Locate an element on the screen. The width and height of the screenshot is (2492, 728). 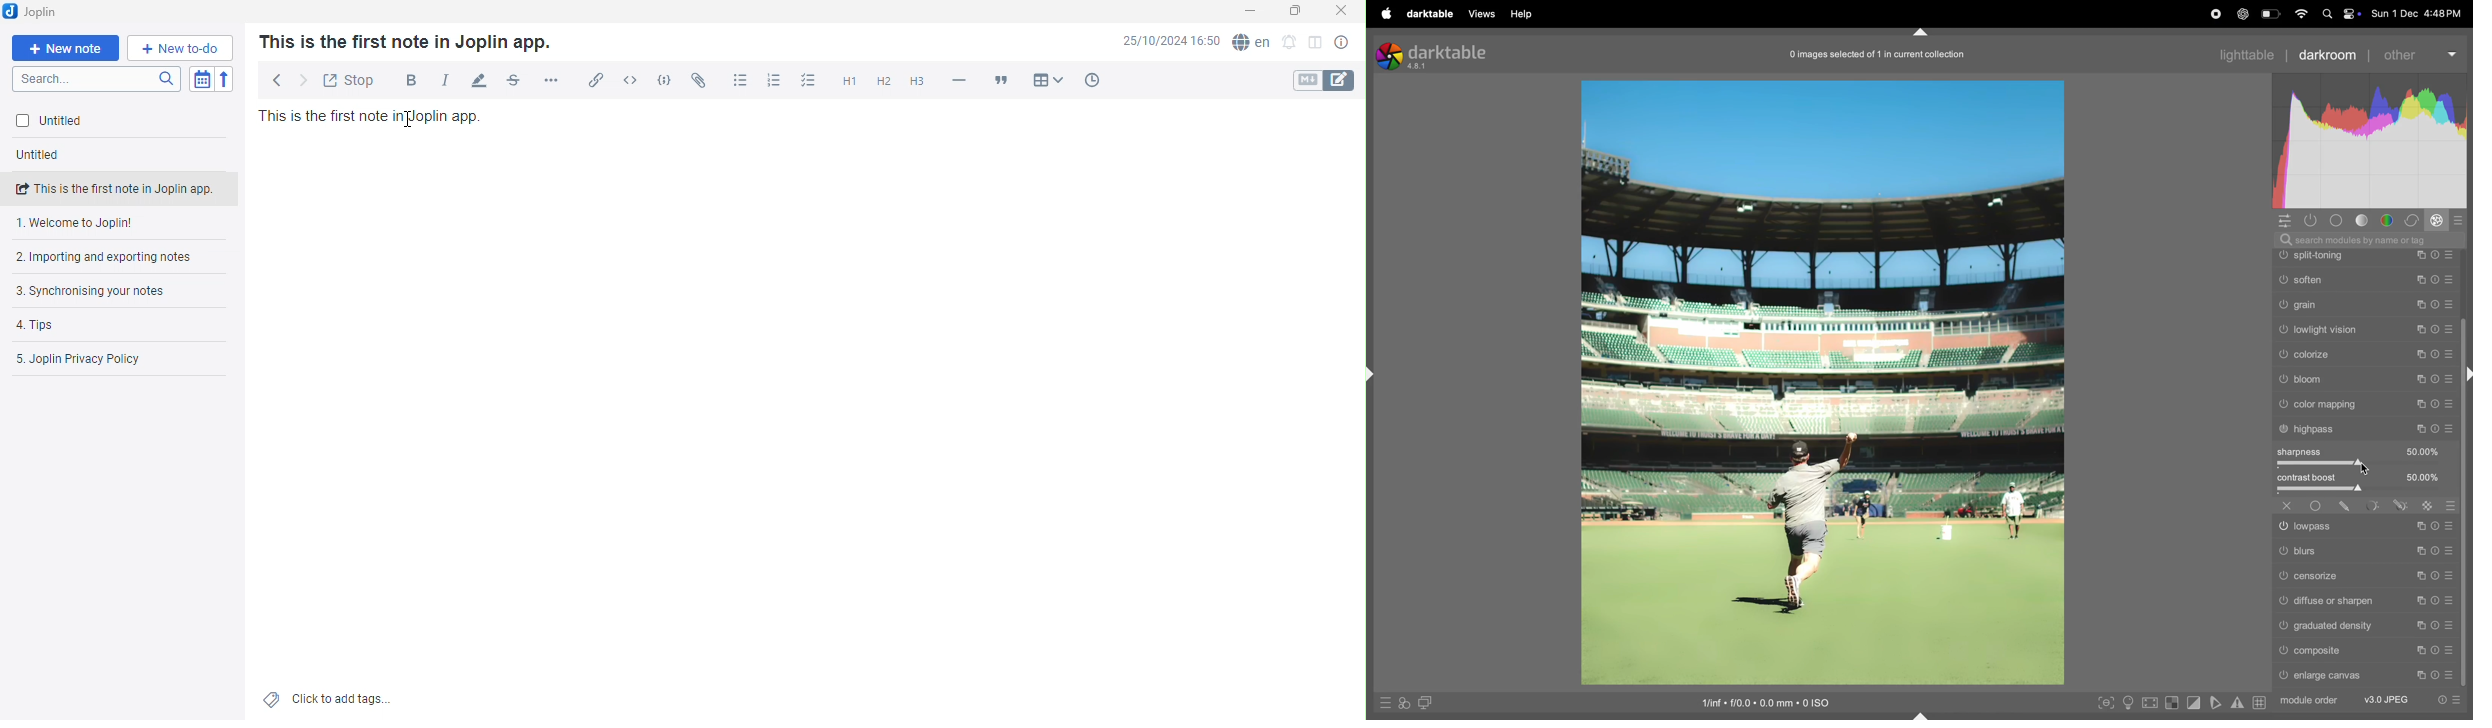
Numbered list is located at coordinates (771, 80).